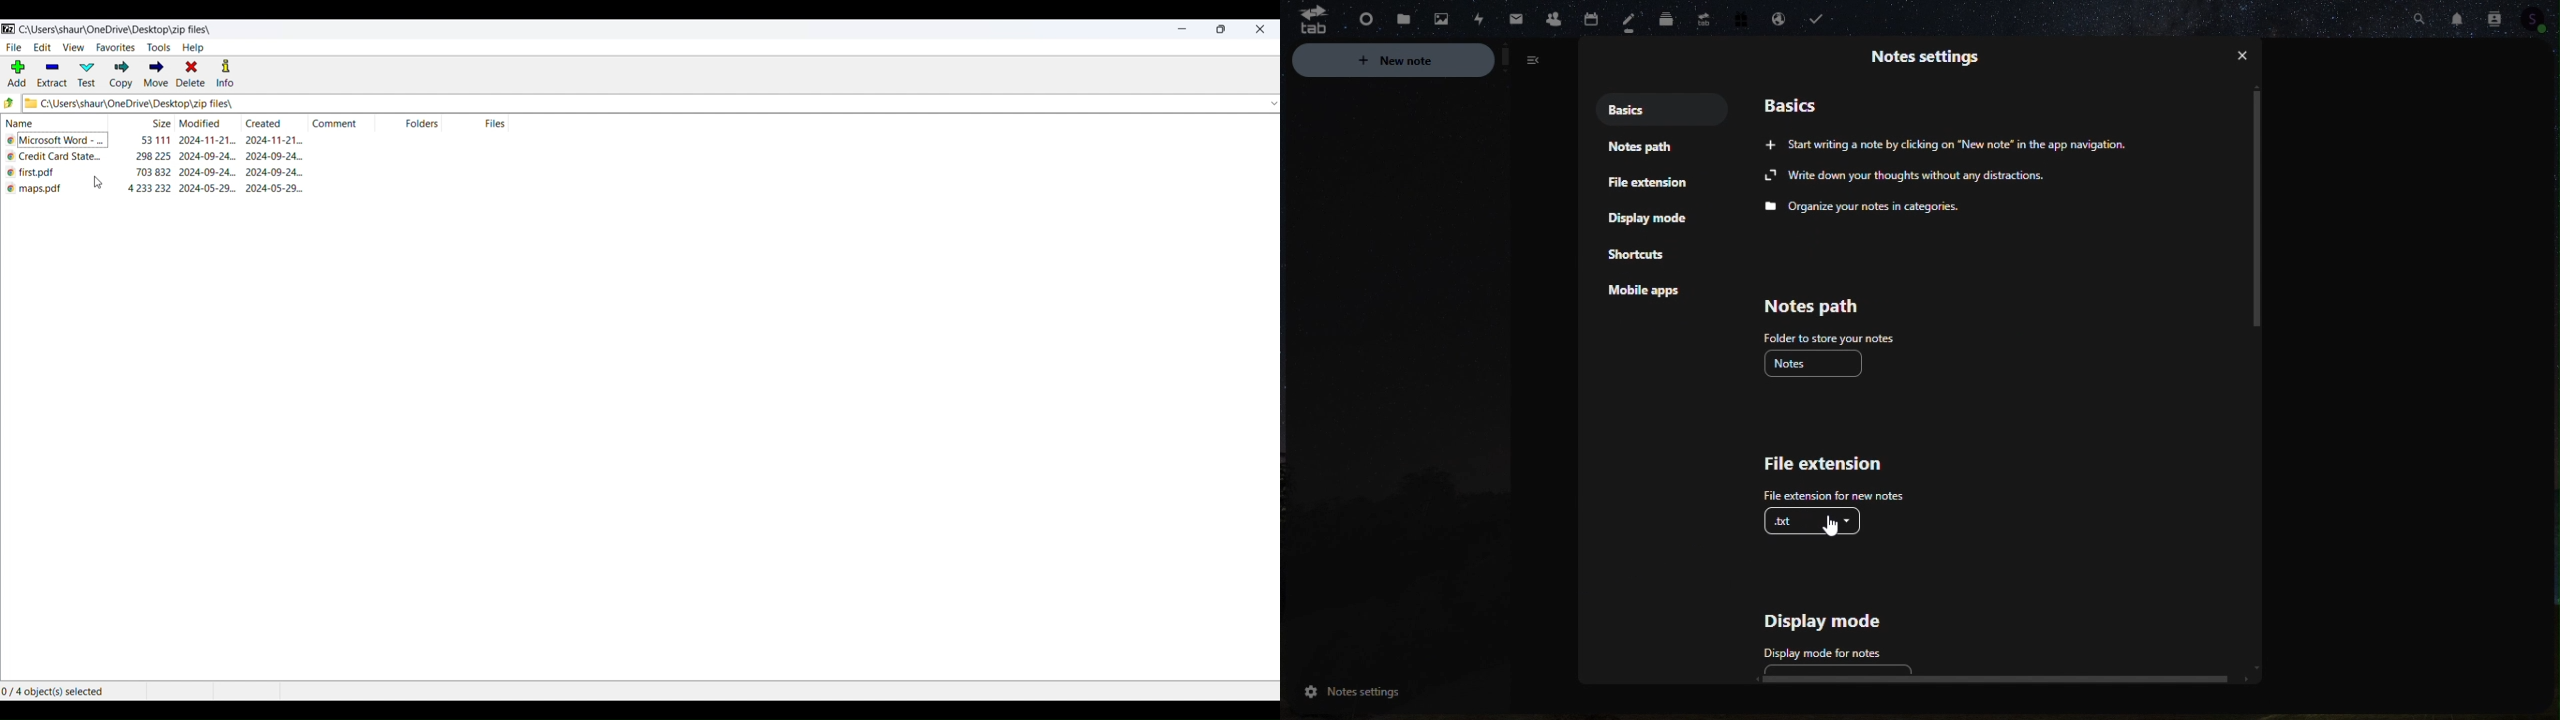 The width and height of the screenshot is (2576, 728). What do you see at coordinates (206, 124) in the screenshot?
I see `` at bounding box center [206, 124].